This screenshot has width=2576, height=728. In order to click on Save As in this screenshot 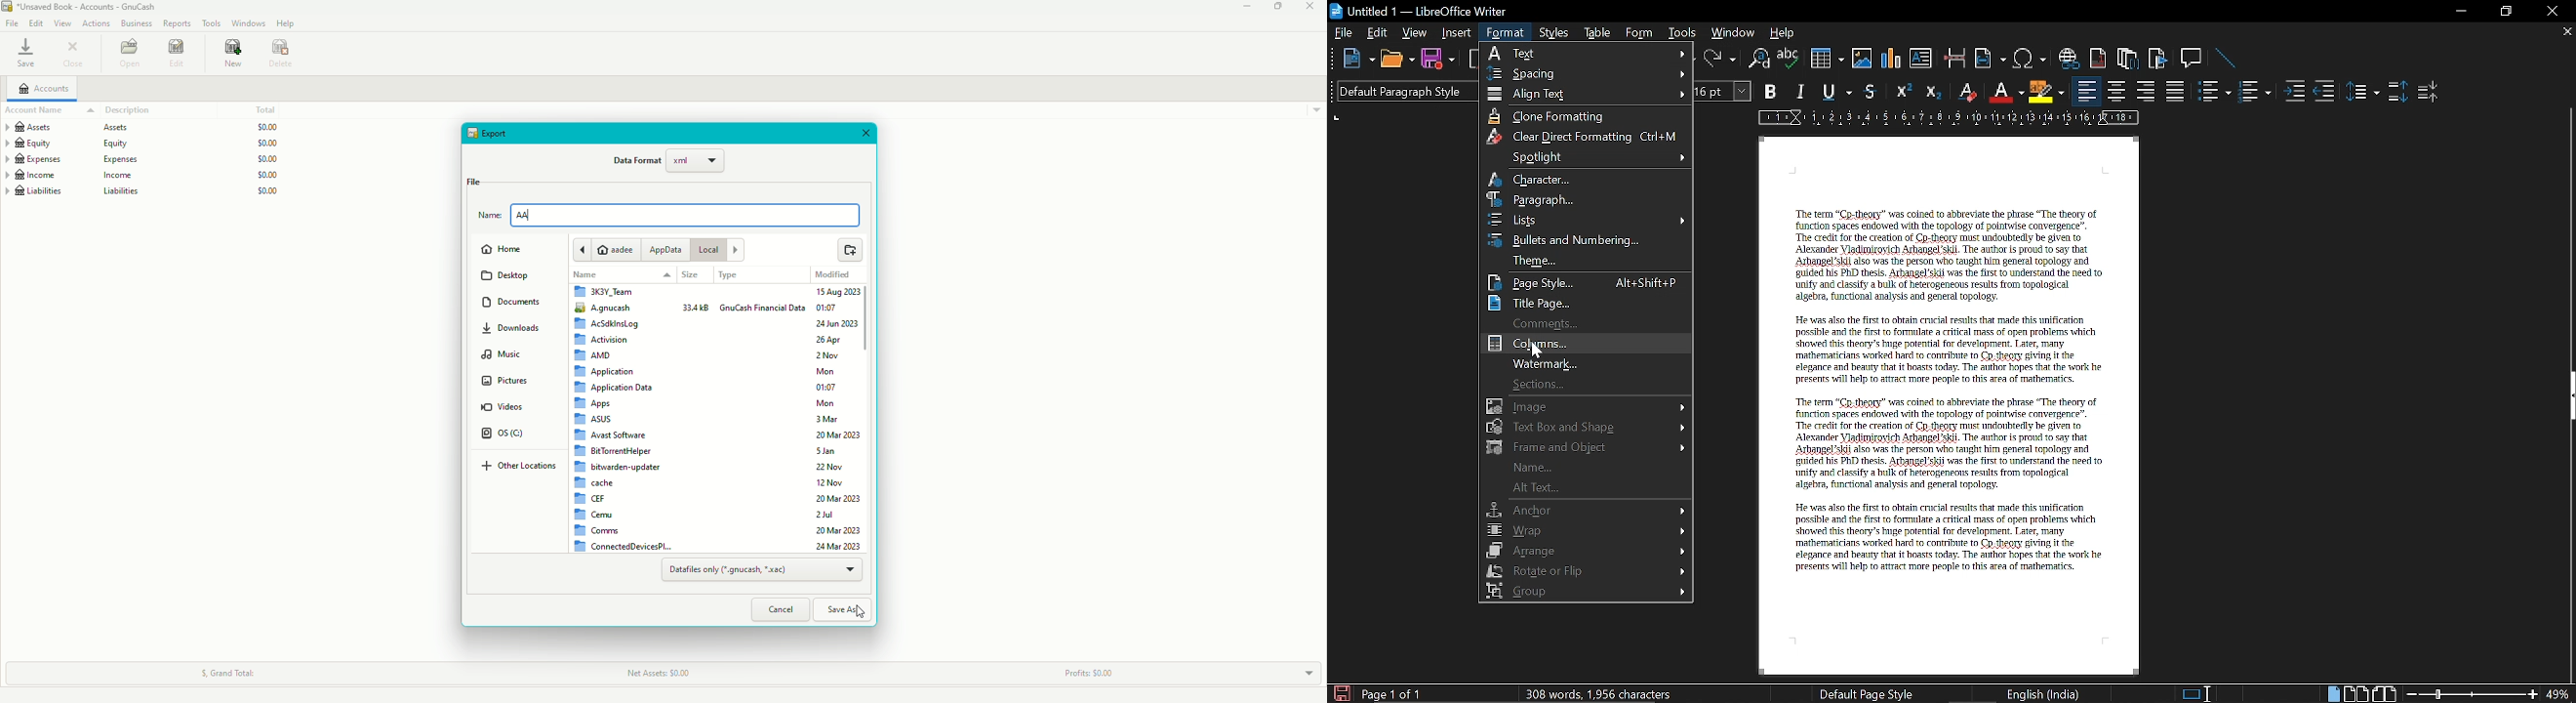, I will do `click(846, 608)`.